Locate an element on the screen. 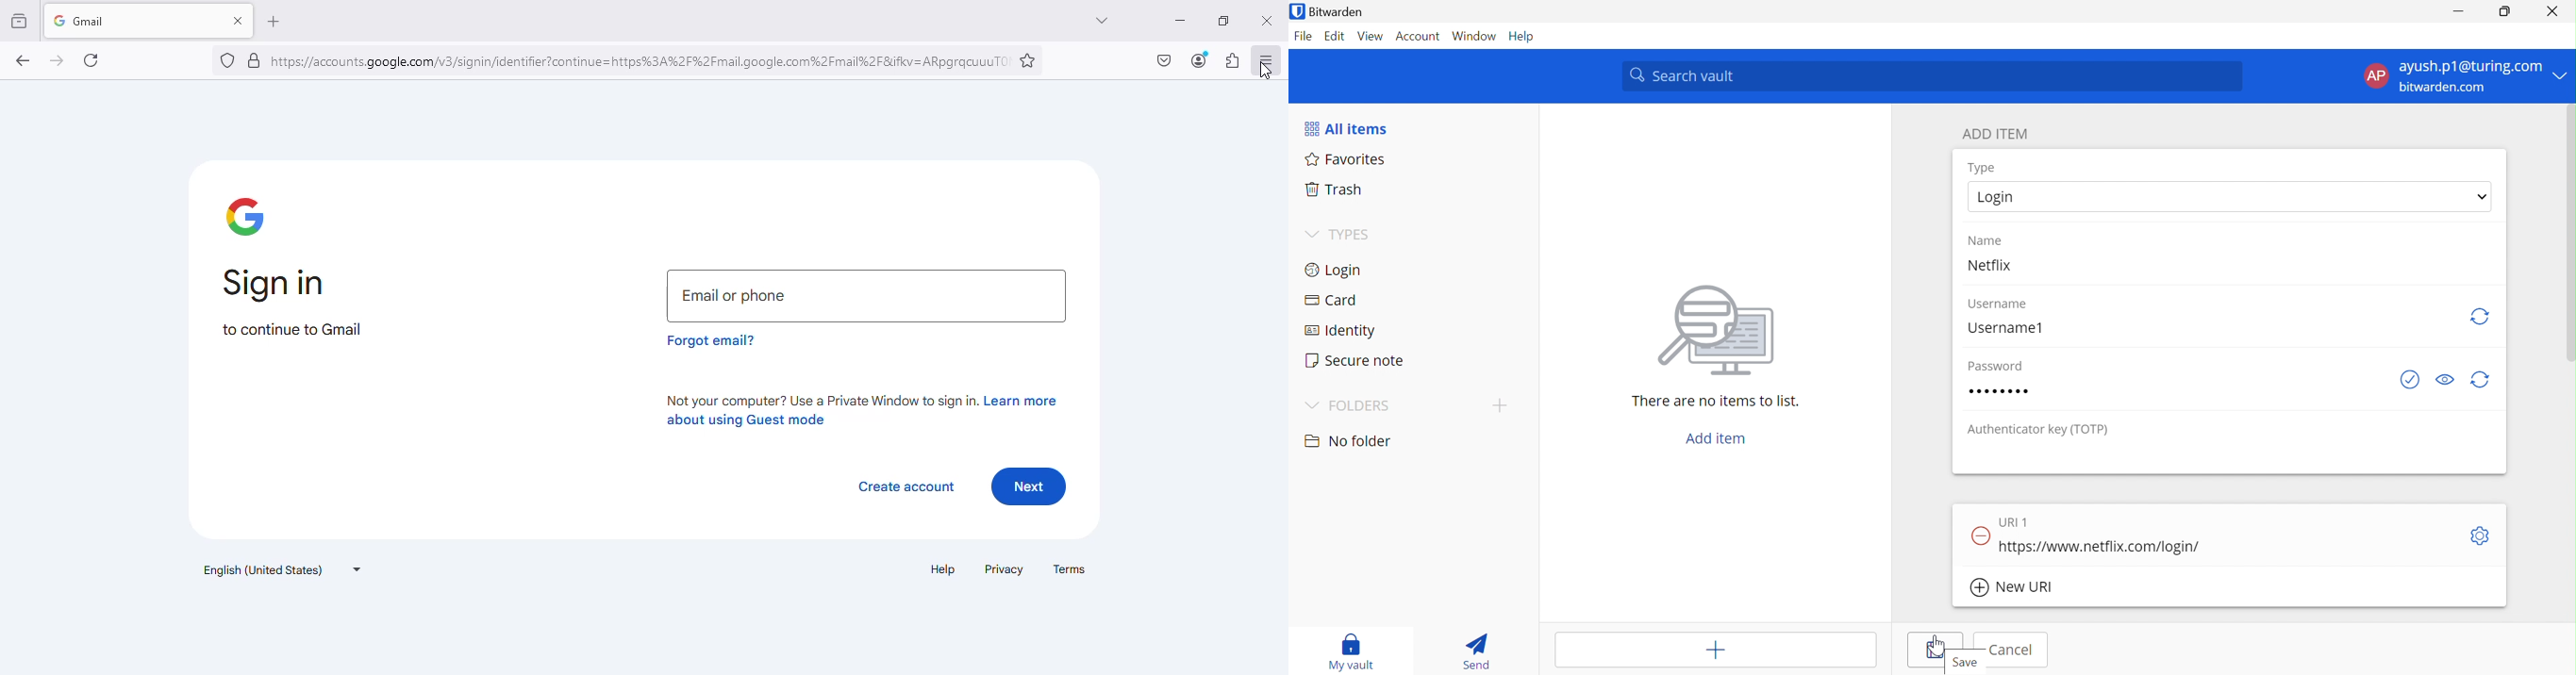 The height and width of the screenshot is (700, 2576). TYPES is located at coordinates (1339, 234).